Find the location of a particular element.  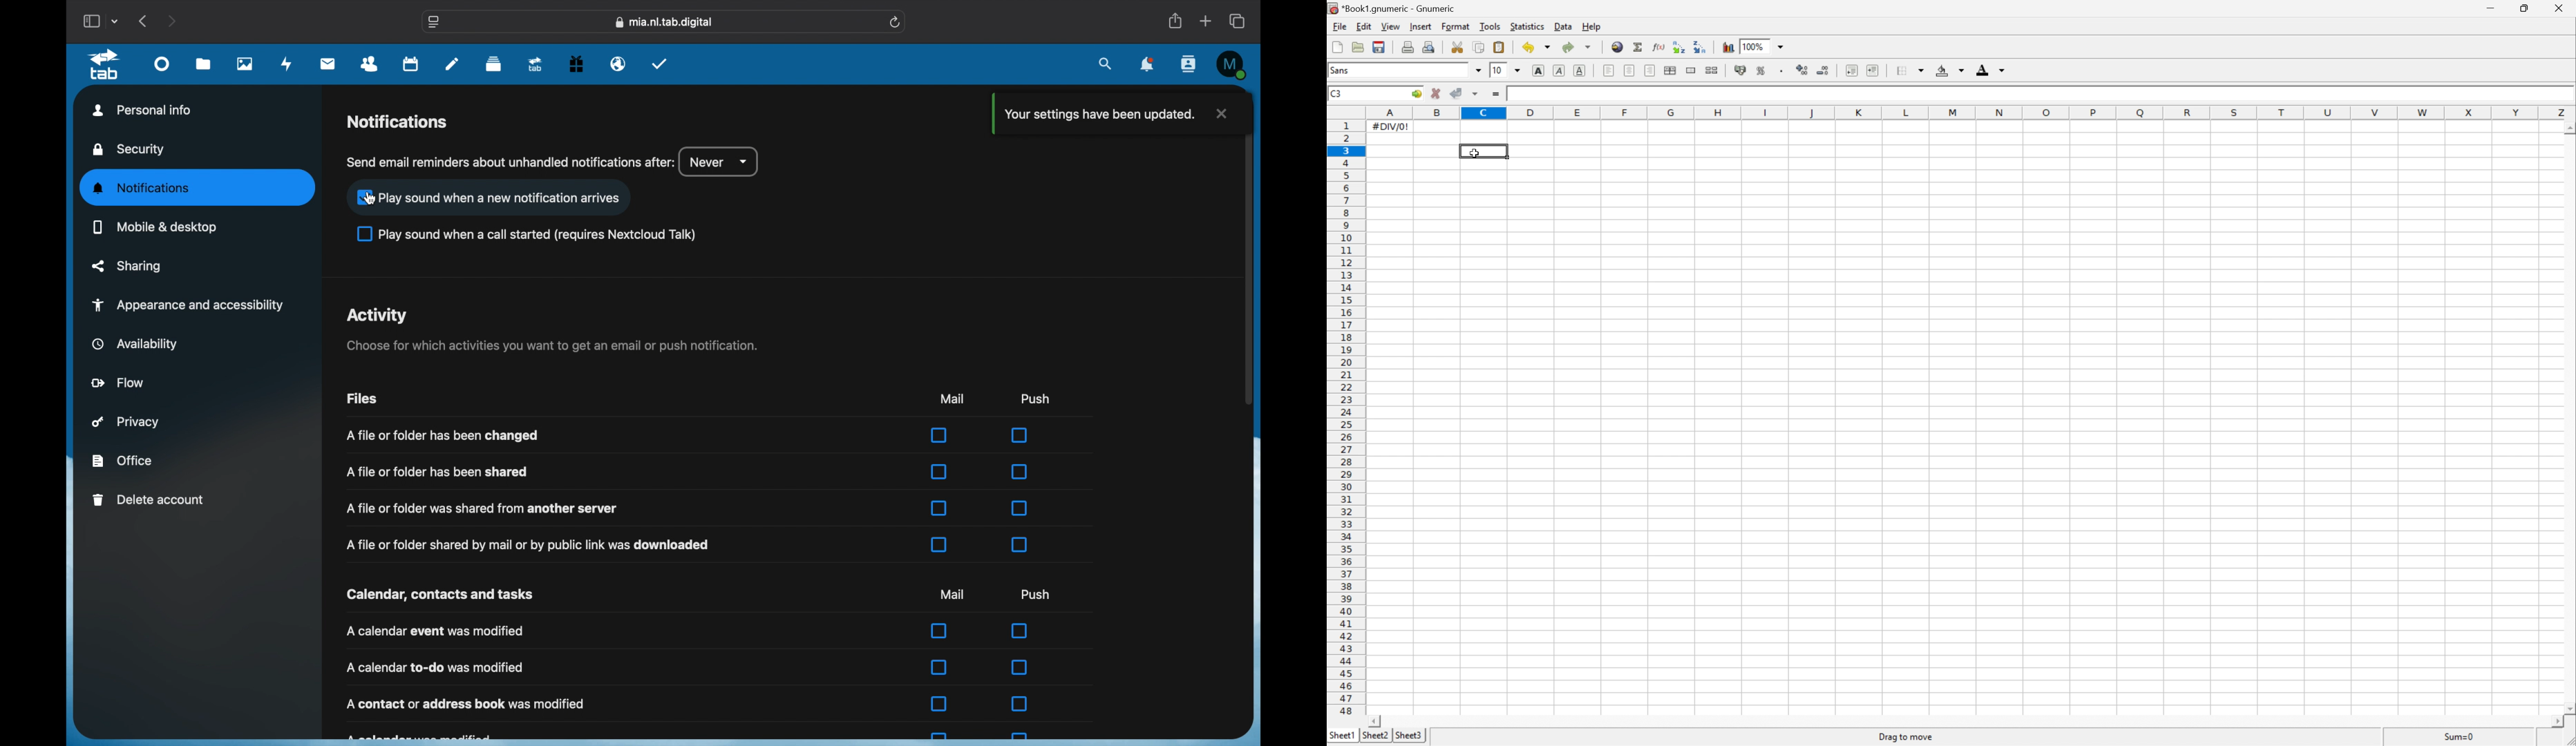

File is located at coordinates (1340, 27).